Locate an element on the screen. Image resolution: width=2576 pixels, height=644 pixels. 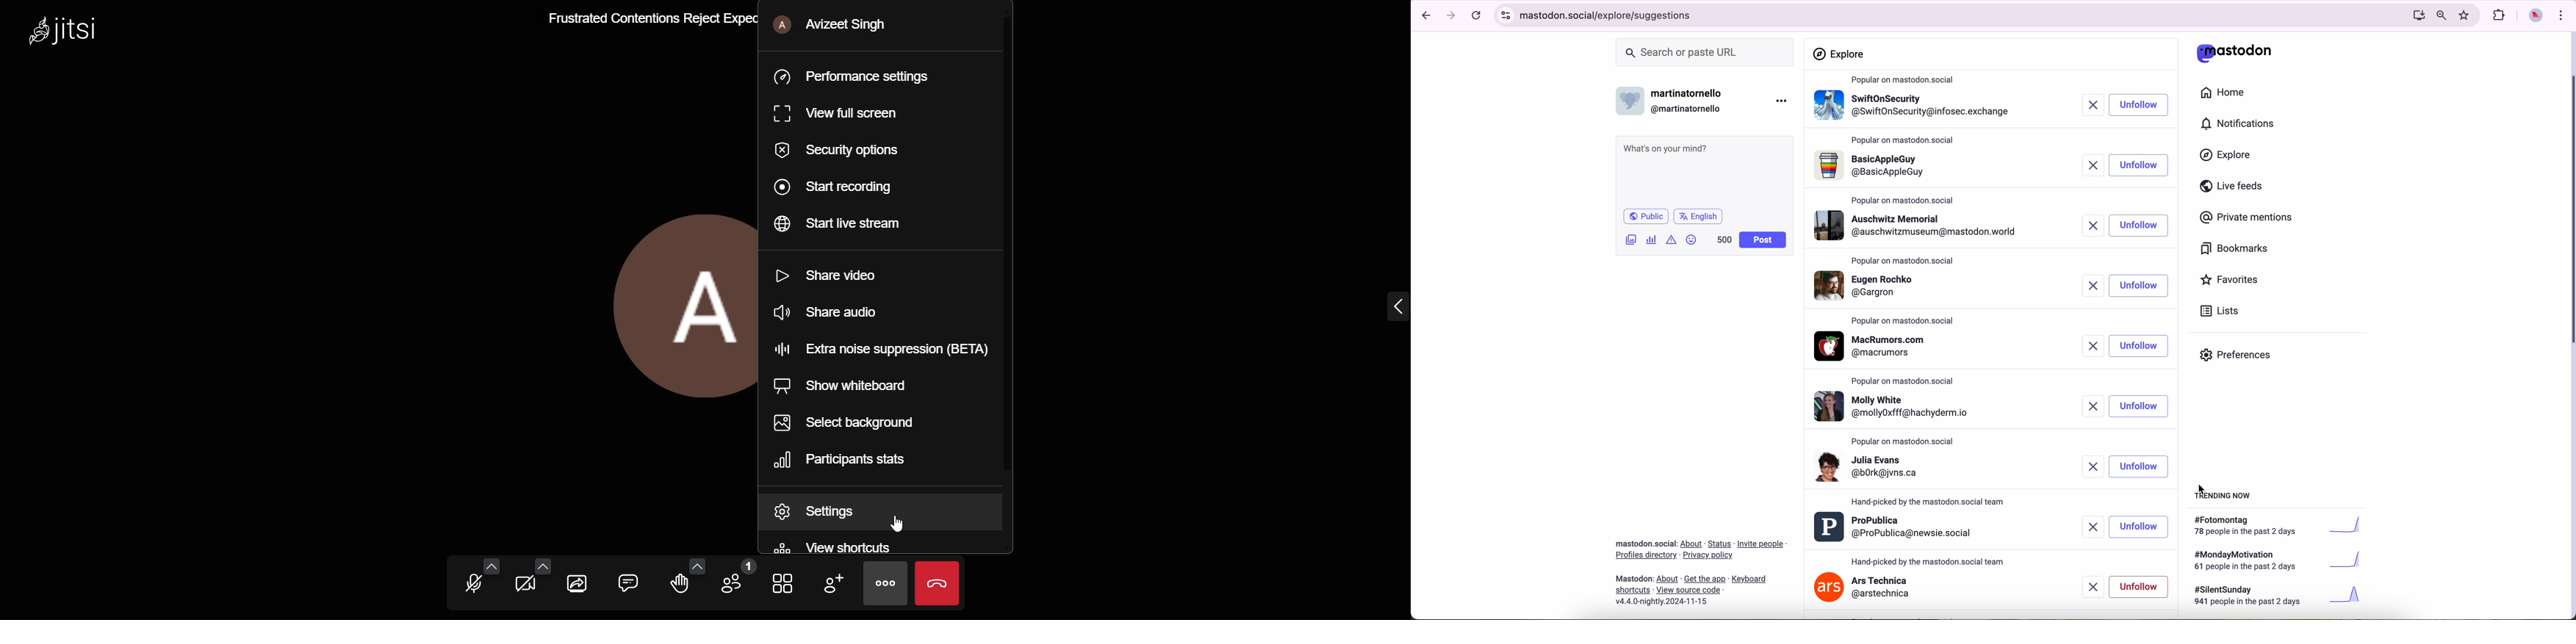
ars technica profile is located at coordinates (1863, 588).